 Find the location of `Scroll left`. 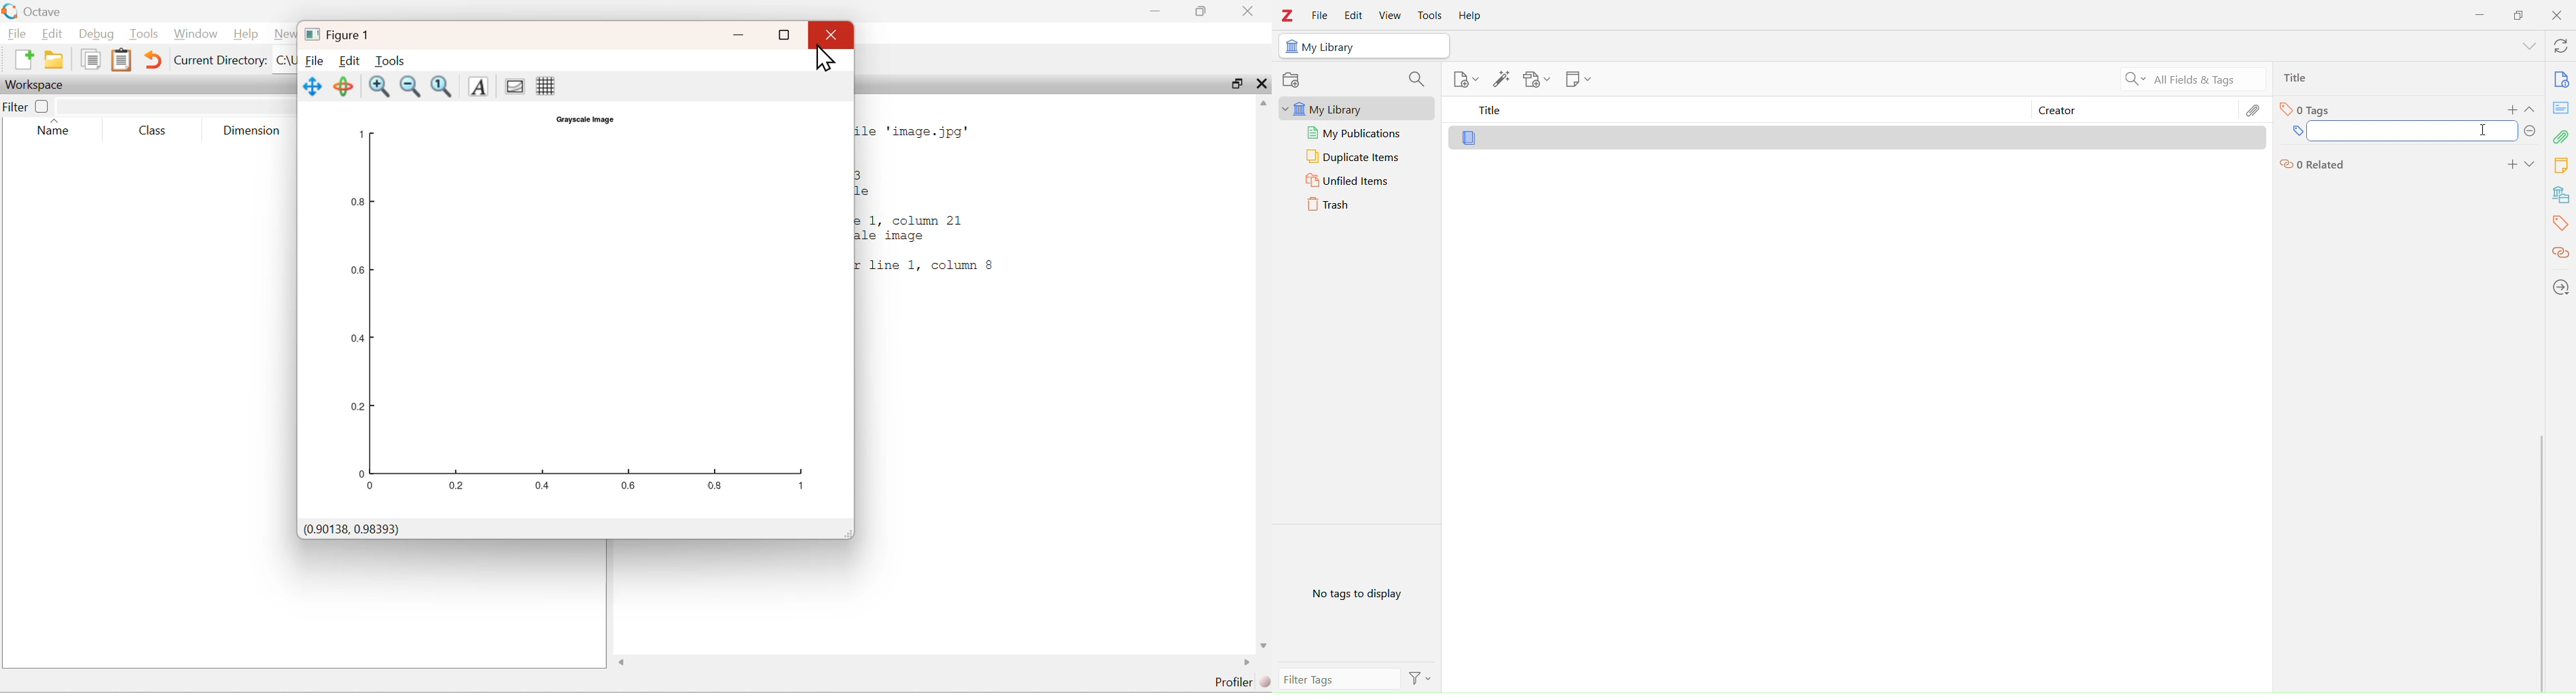

Scroll left is located at coordinates (623, 663).